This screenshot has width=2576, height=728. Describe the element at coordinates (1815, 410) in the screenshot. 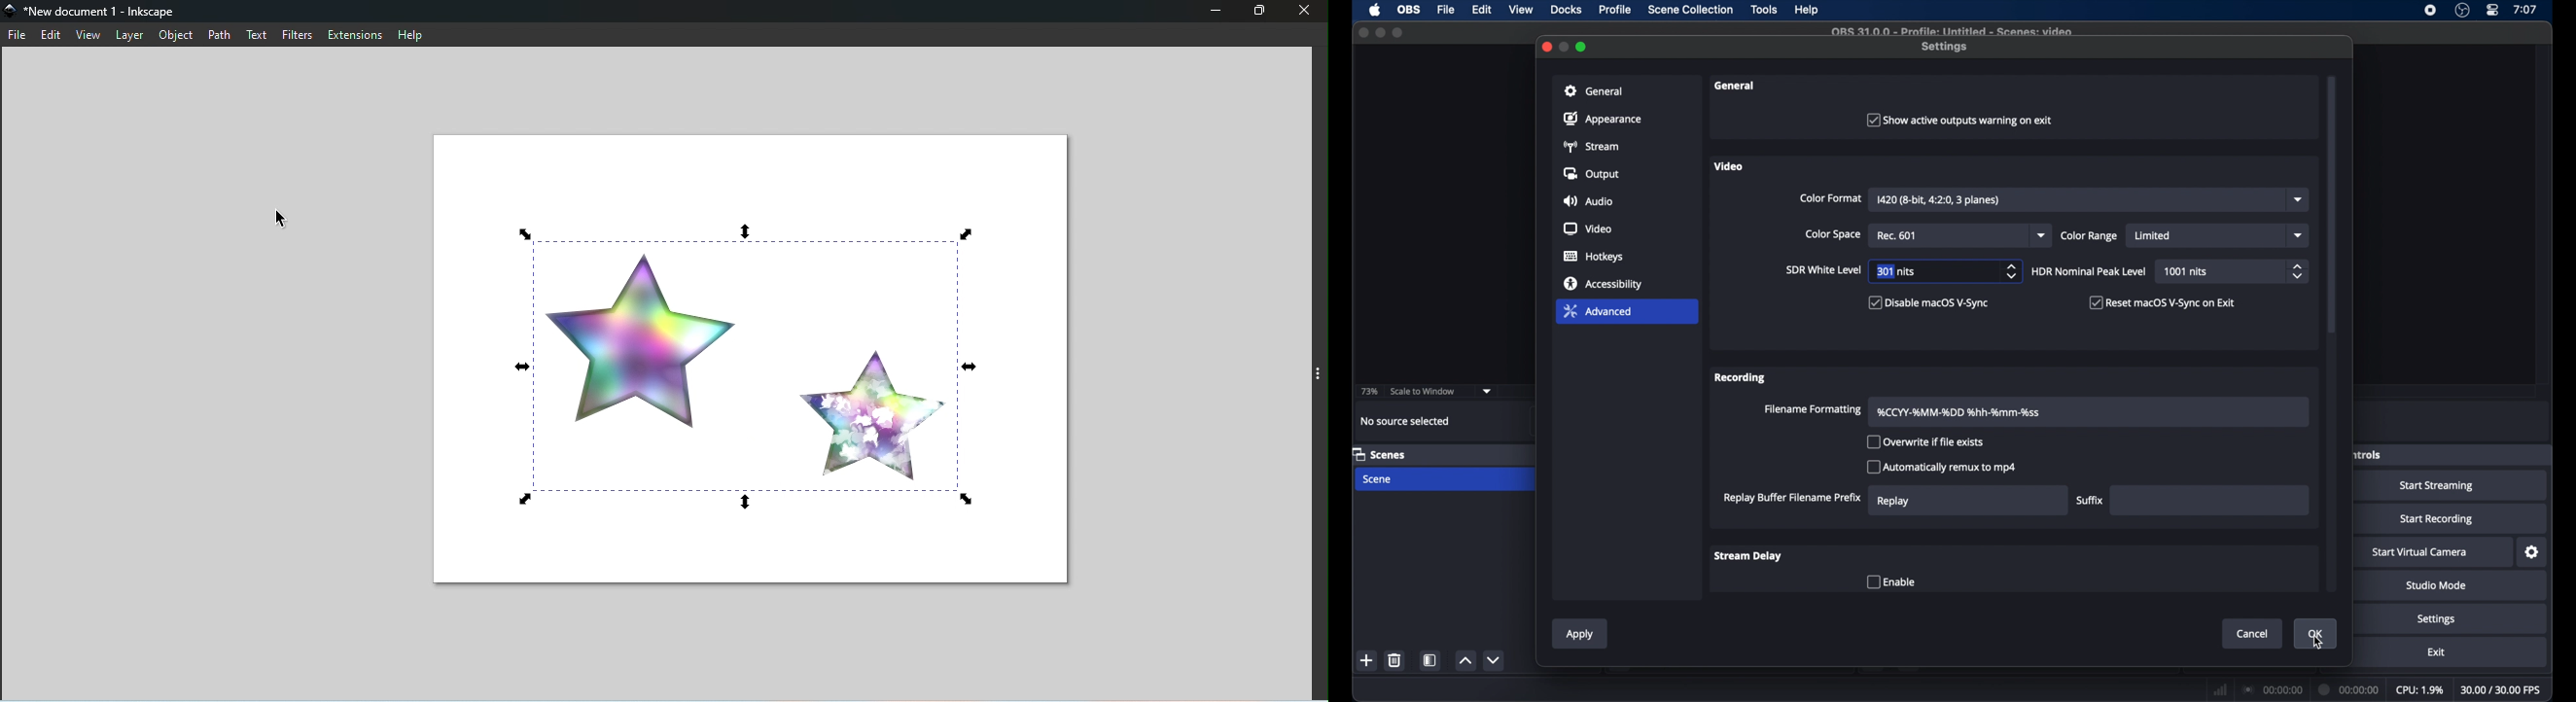

I see `filename formattino ` at that location.